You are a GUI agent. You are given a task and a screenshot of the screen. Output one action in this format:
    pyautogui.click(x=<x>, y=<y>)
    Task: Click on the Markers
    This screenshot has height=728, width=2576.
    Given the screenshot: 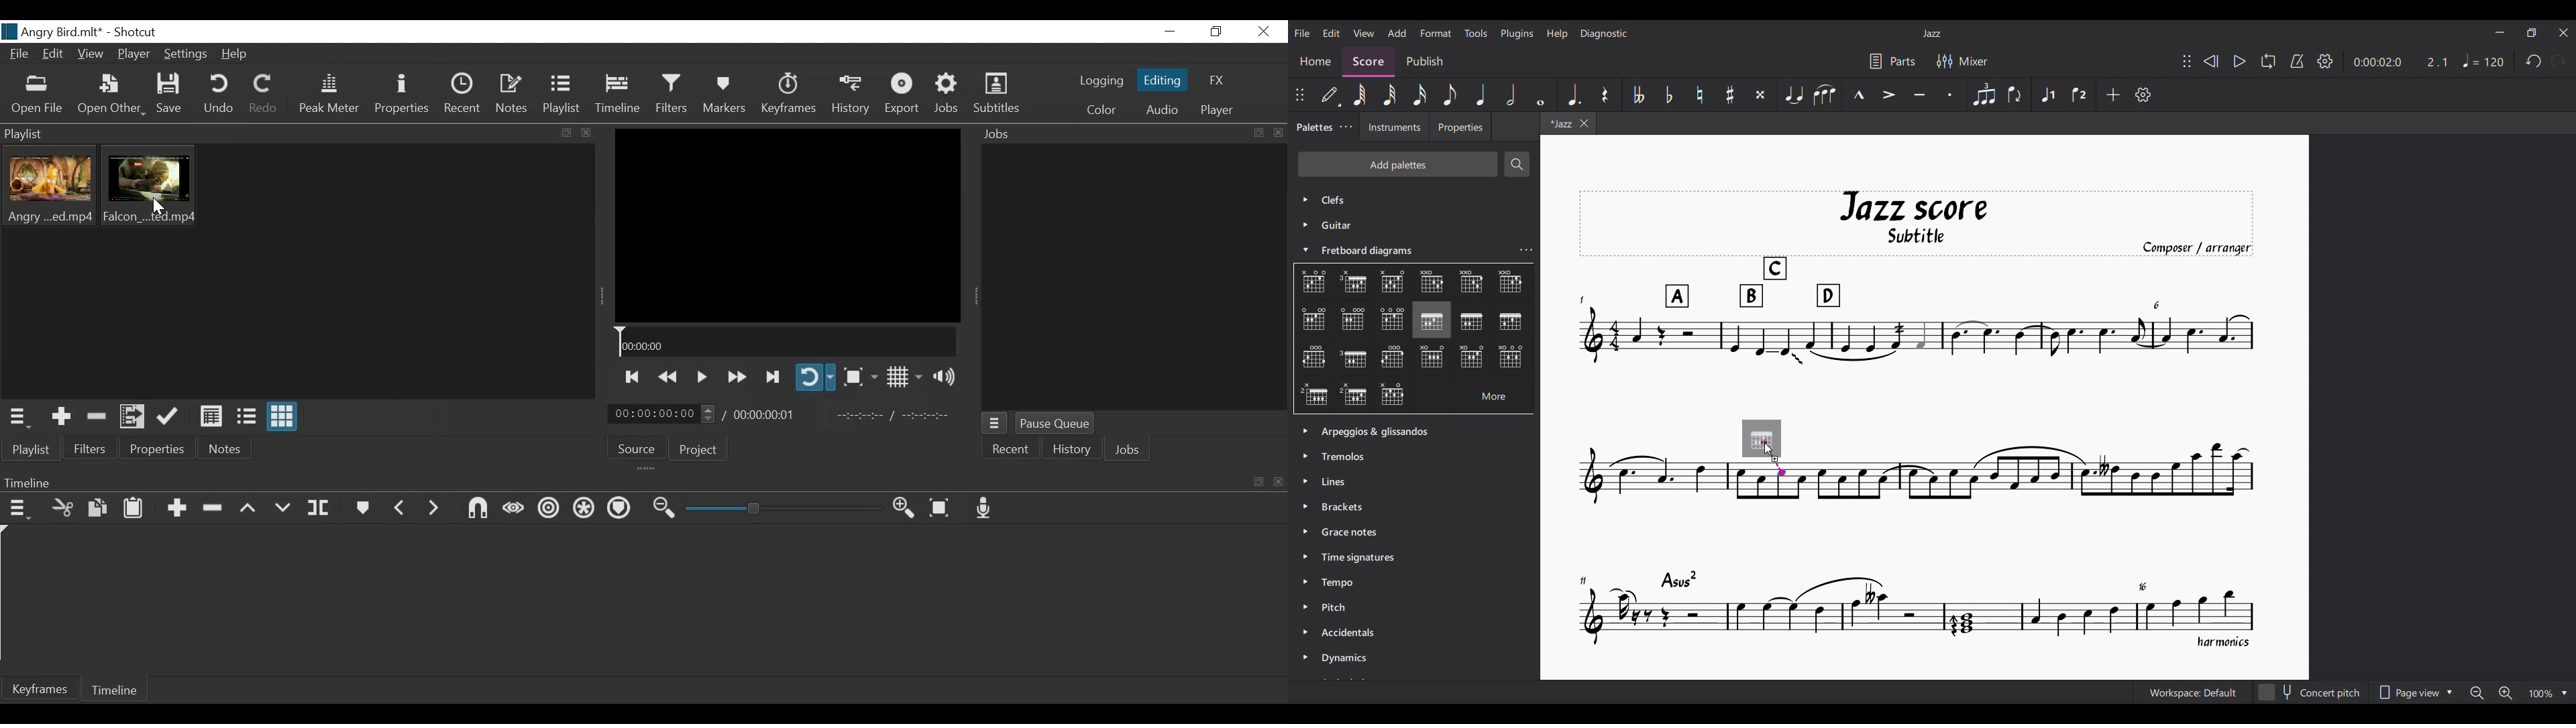 What is the action you would take?
    pyautogui.click(x=362, y=508)
    